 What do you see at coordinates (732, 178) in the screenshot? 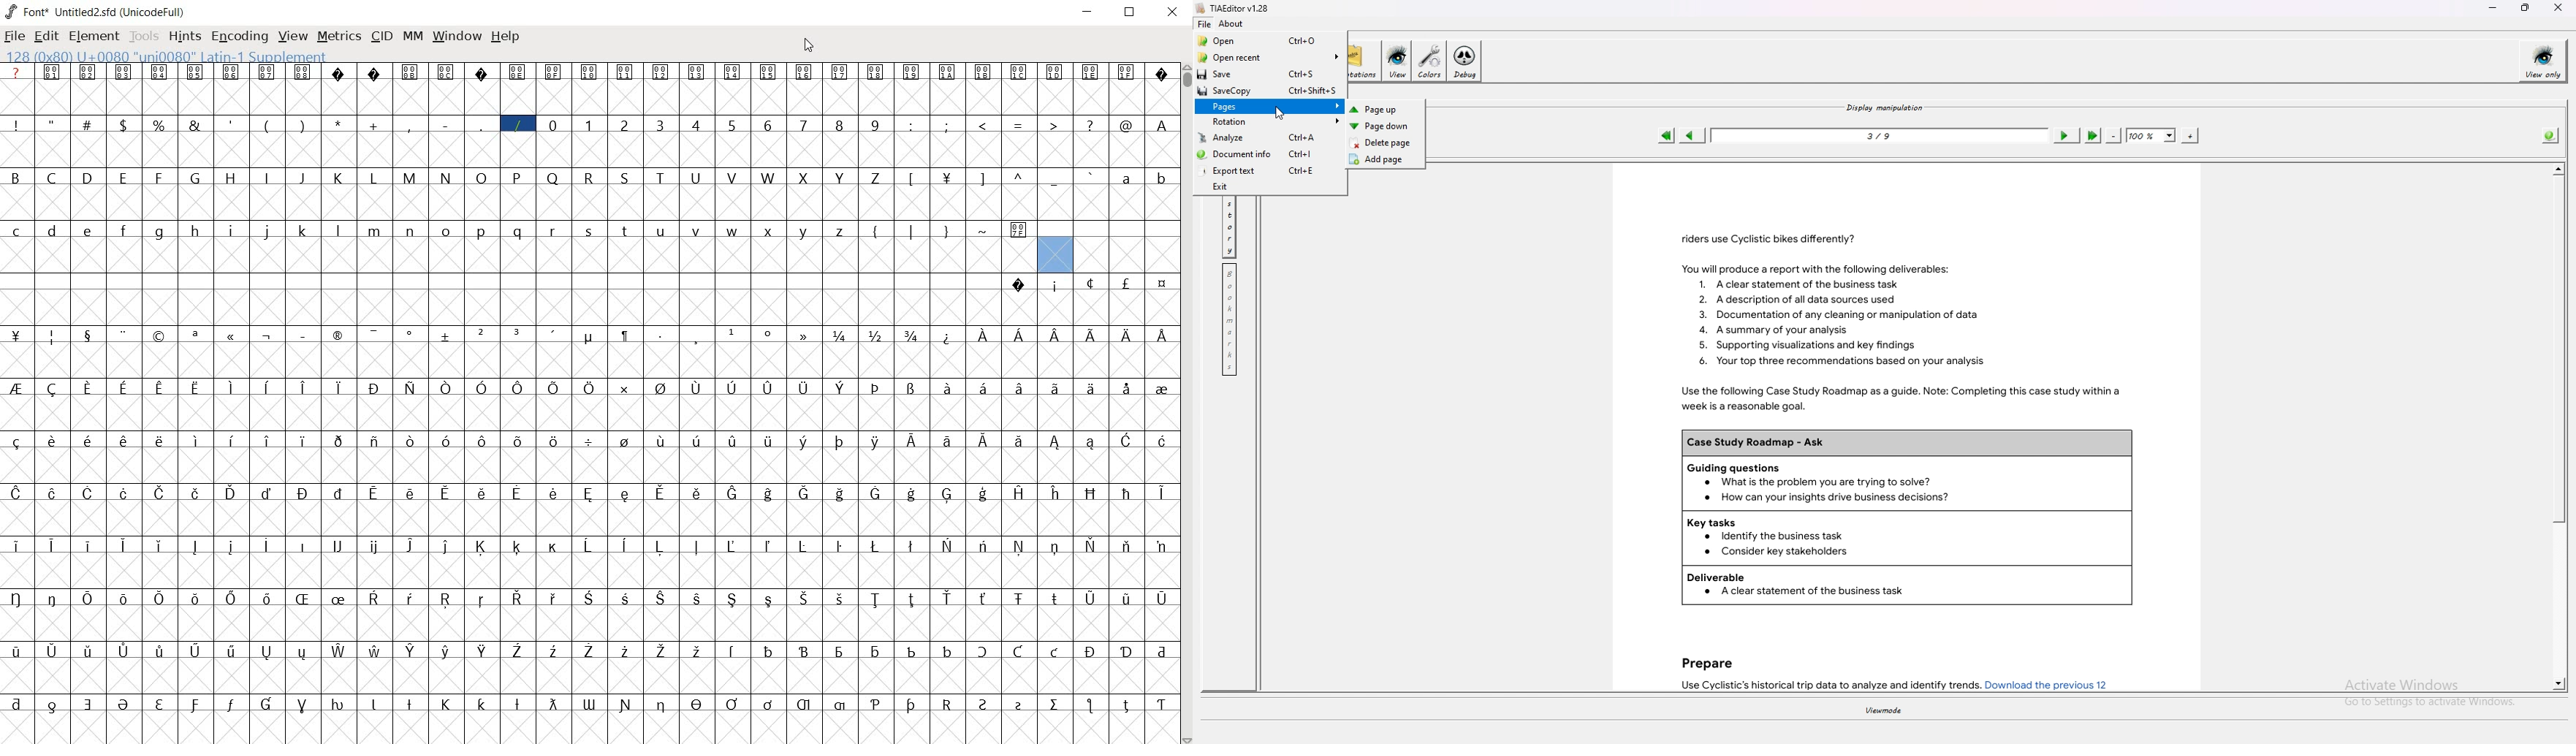
I see `glyph` at bounding box center [732, 178].